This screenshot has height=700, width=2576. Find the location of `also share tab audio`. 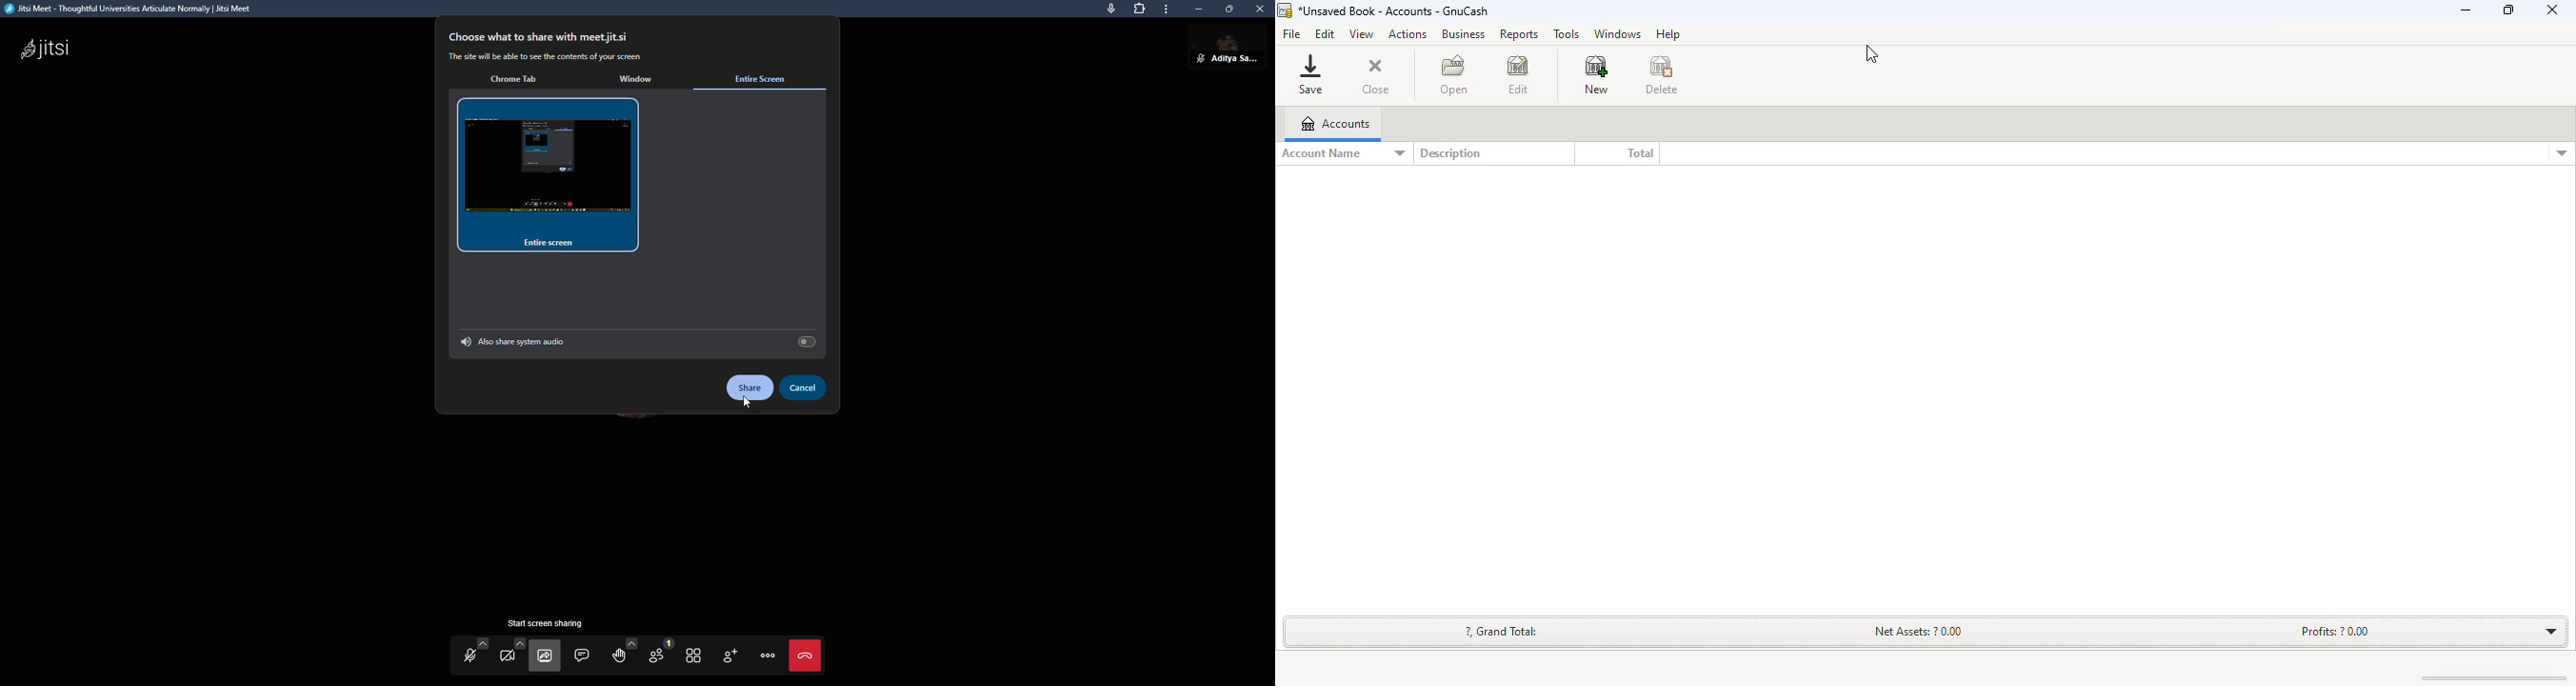

also share tab audio is located at coordinates (514, 340).